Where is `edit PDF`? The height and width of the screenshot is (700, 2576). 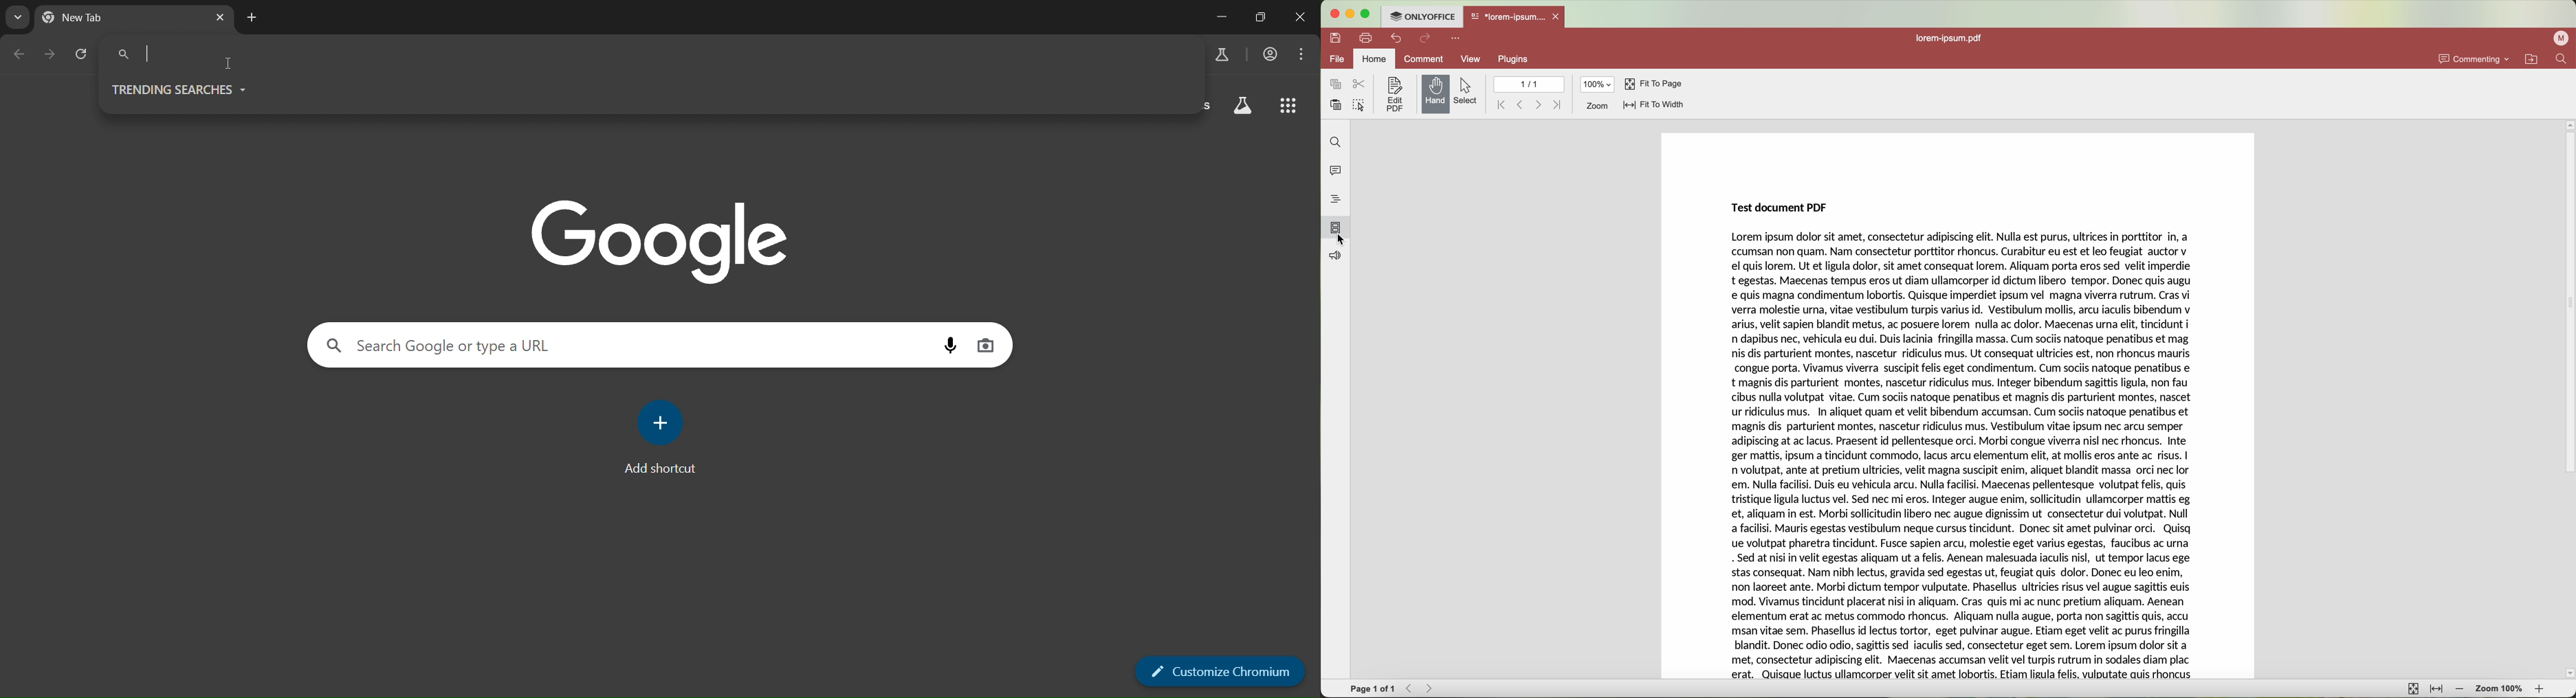
edit PDF is located at coordinates (1393, 94).